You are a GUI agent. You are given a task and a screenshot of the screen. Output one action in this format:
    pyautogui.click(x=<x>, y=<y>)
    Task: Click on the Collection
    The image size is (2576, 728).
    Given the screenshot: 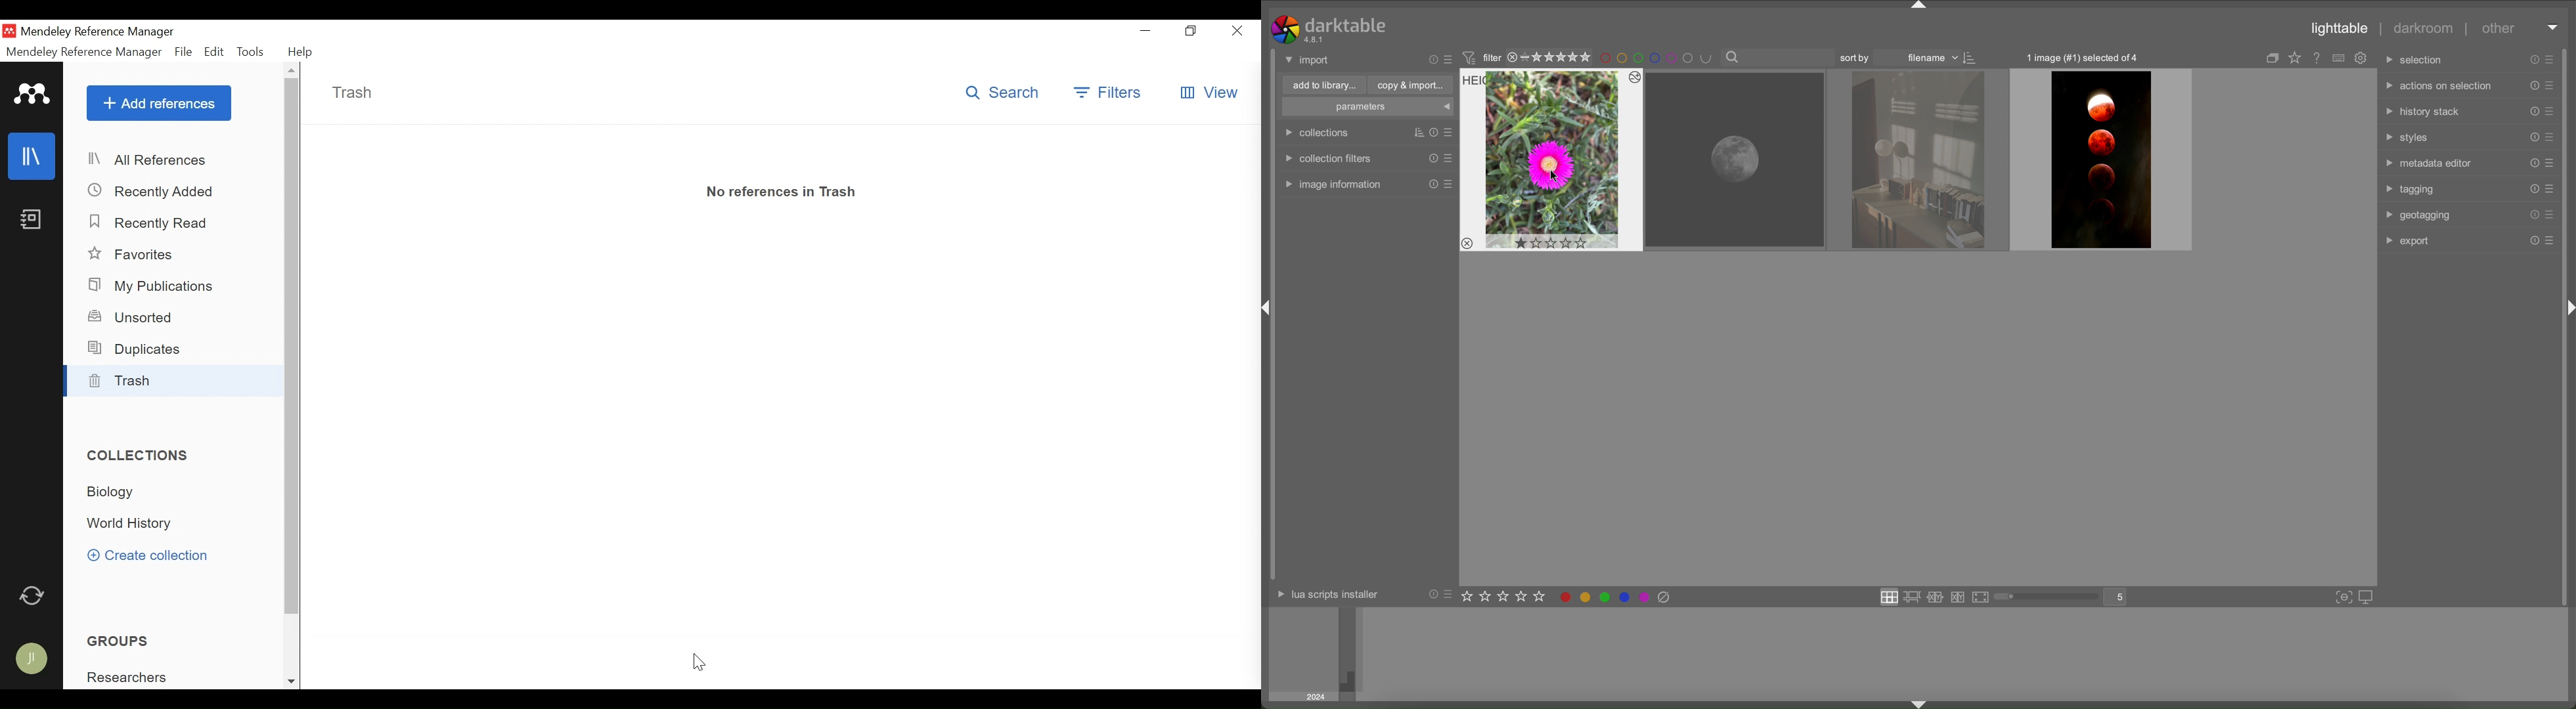 What is the action you would take?
    pyautogui.click(x=119, y=492)
    